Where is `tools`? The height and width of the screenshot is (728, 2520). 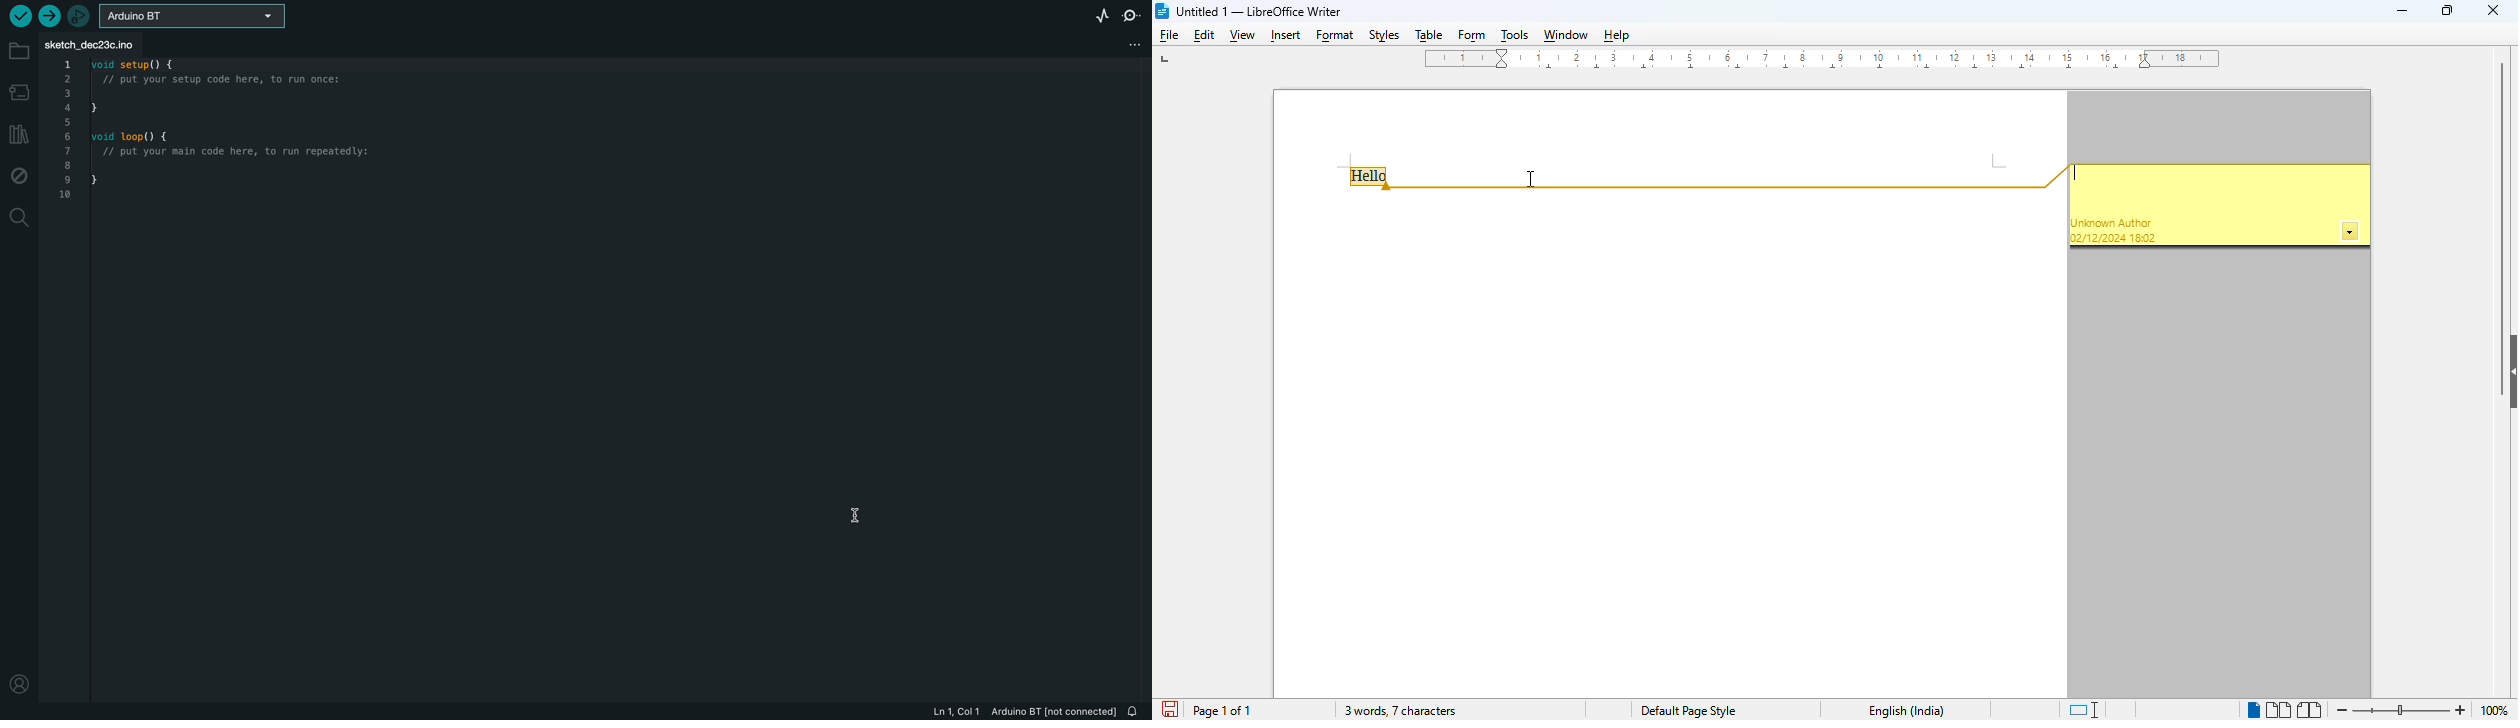
tools is located at coordinates (1515, 35).